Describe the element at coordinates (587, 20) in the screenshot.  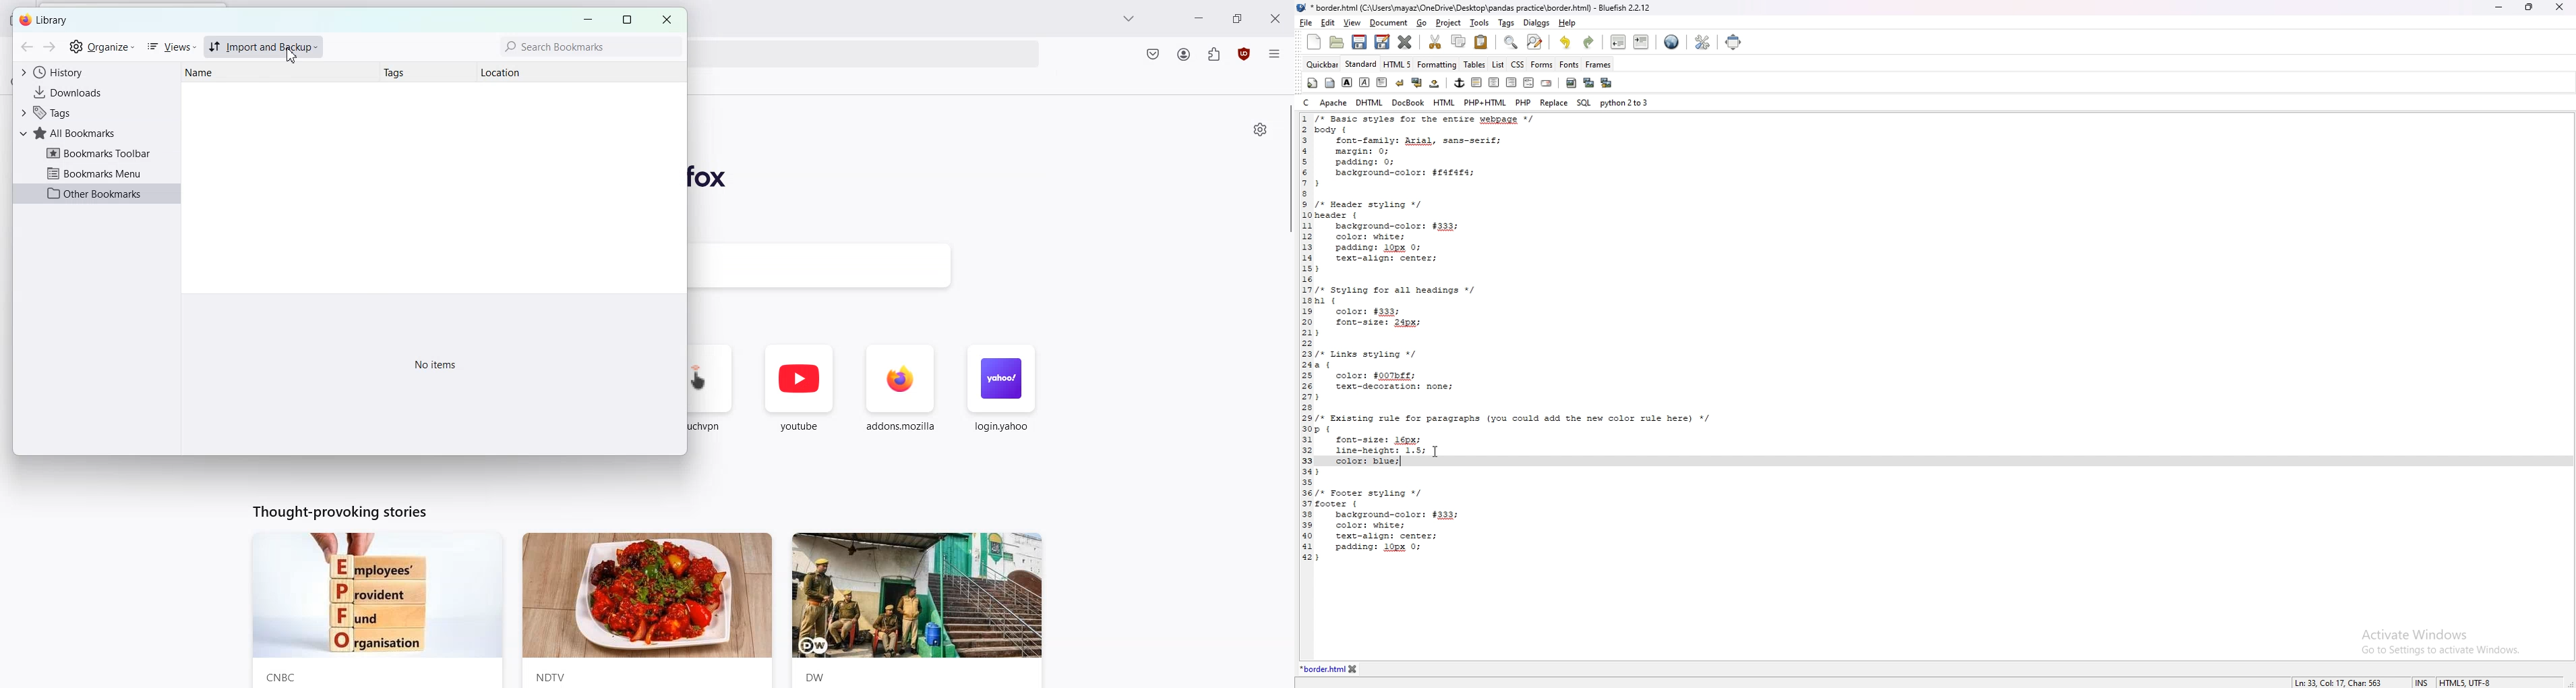
I see `Minimize` at that location.